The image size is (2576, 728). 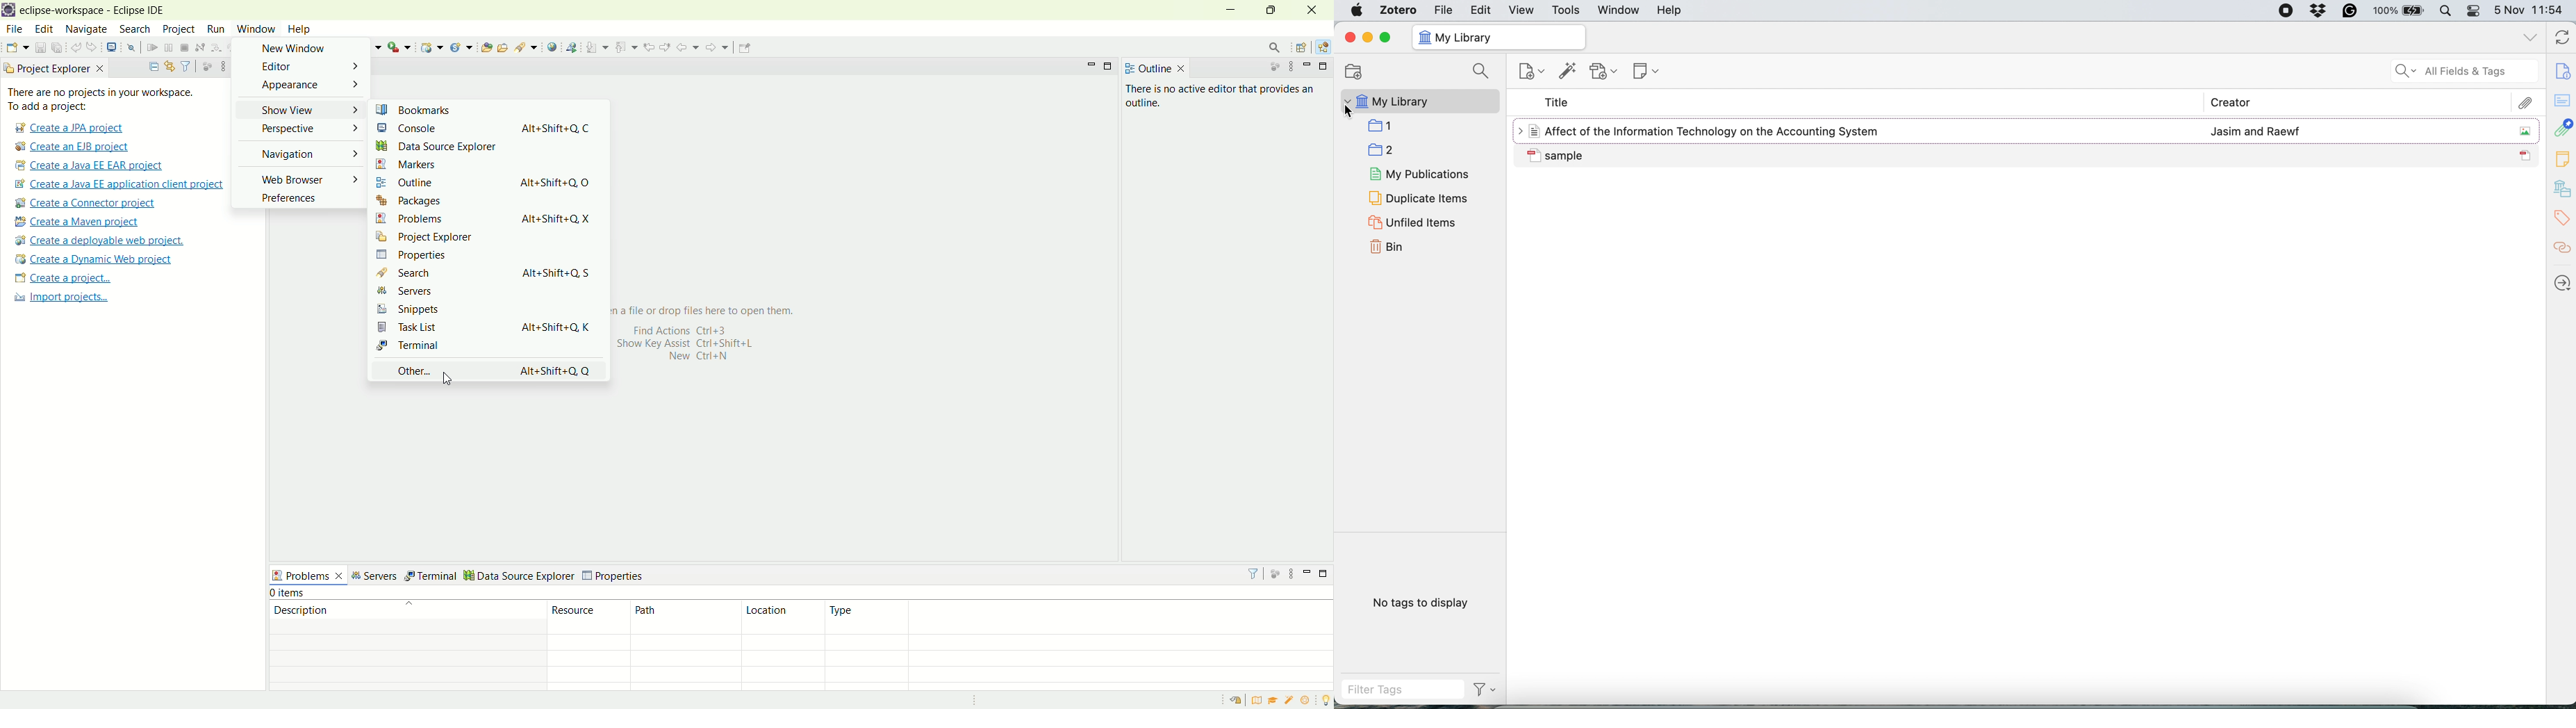 I want to click on search, so click(x=525, y=47).